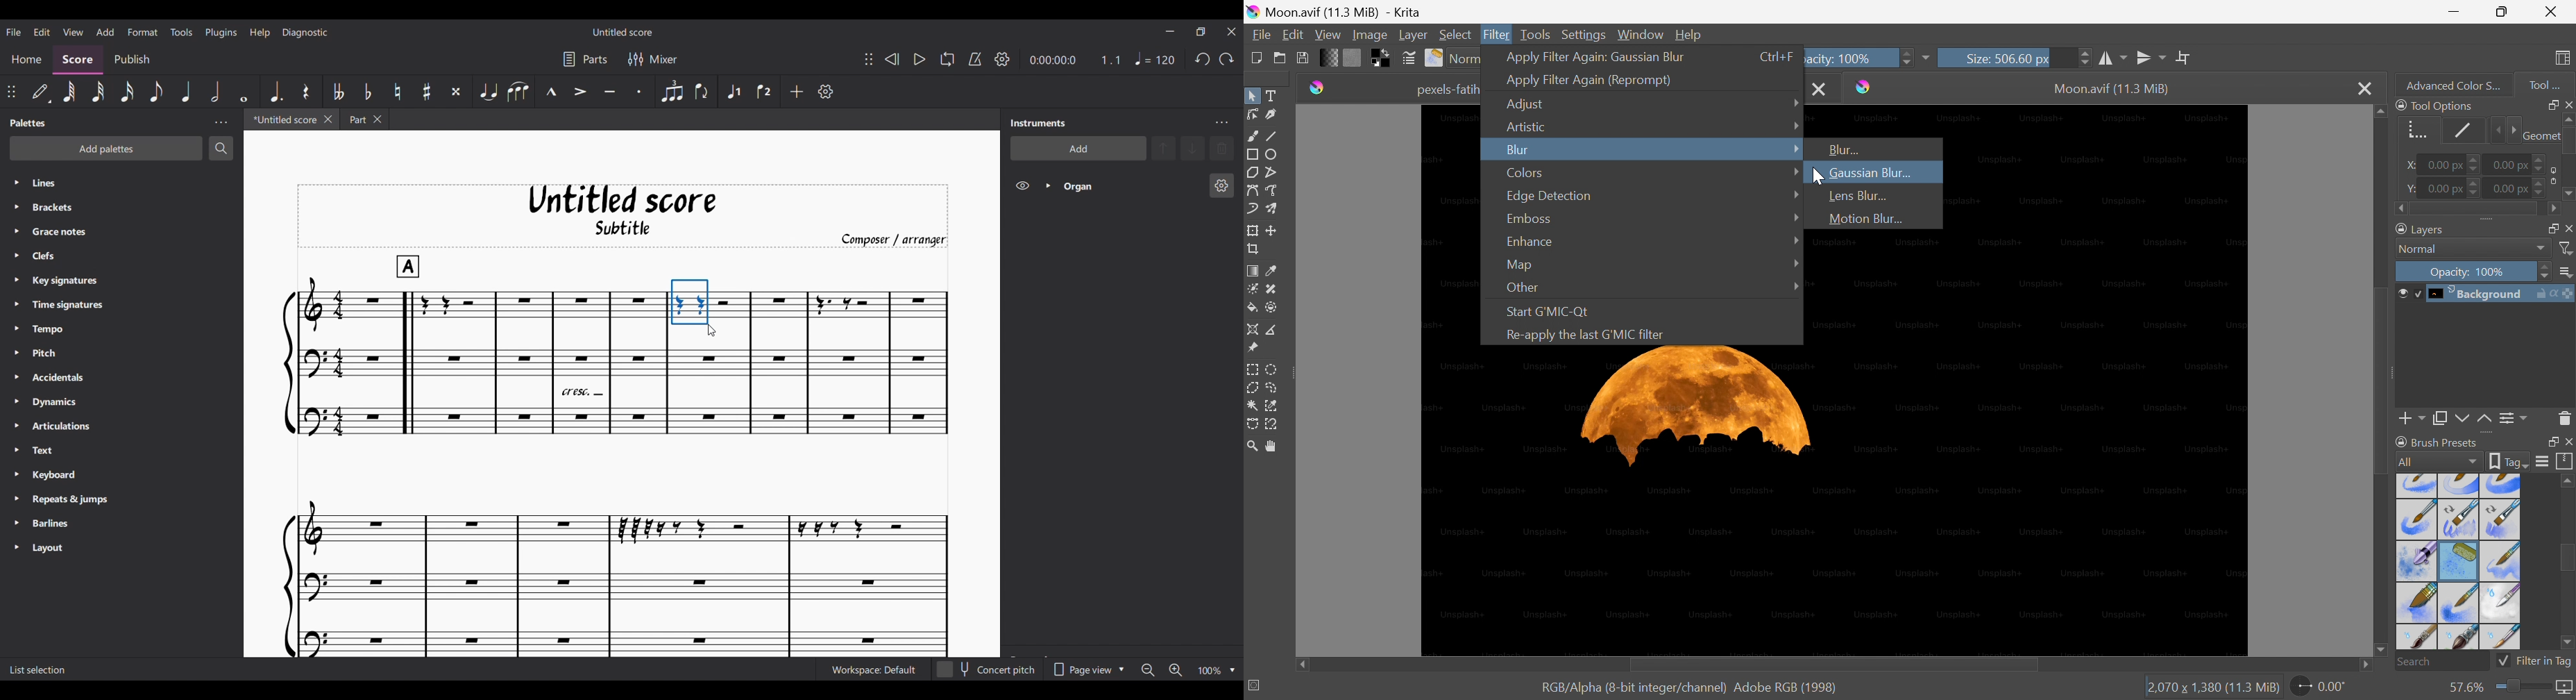 The width and height of the screenshot is (2576, 700). Describe the element at coordinates (1527, 104) in the screenshot. I see `Adjust` at that location.